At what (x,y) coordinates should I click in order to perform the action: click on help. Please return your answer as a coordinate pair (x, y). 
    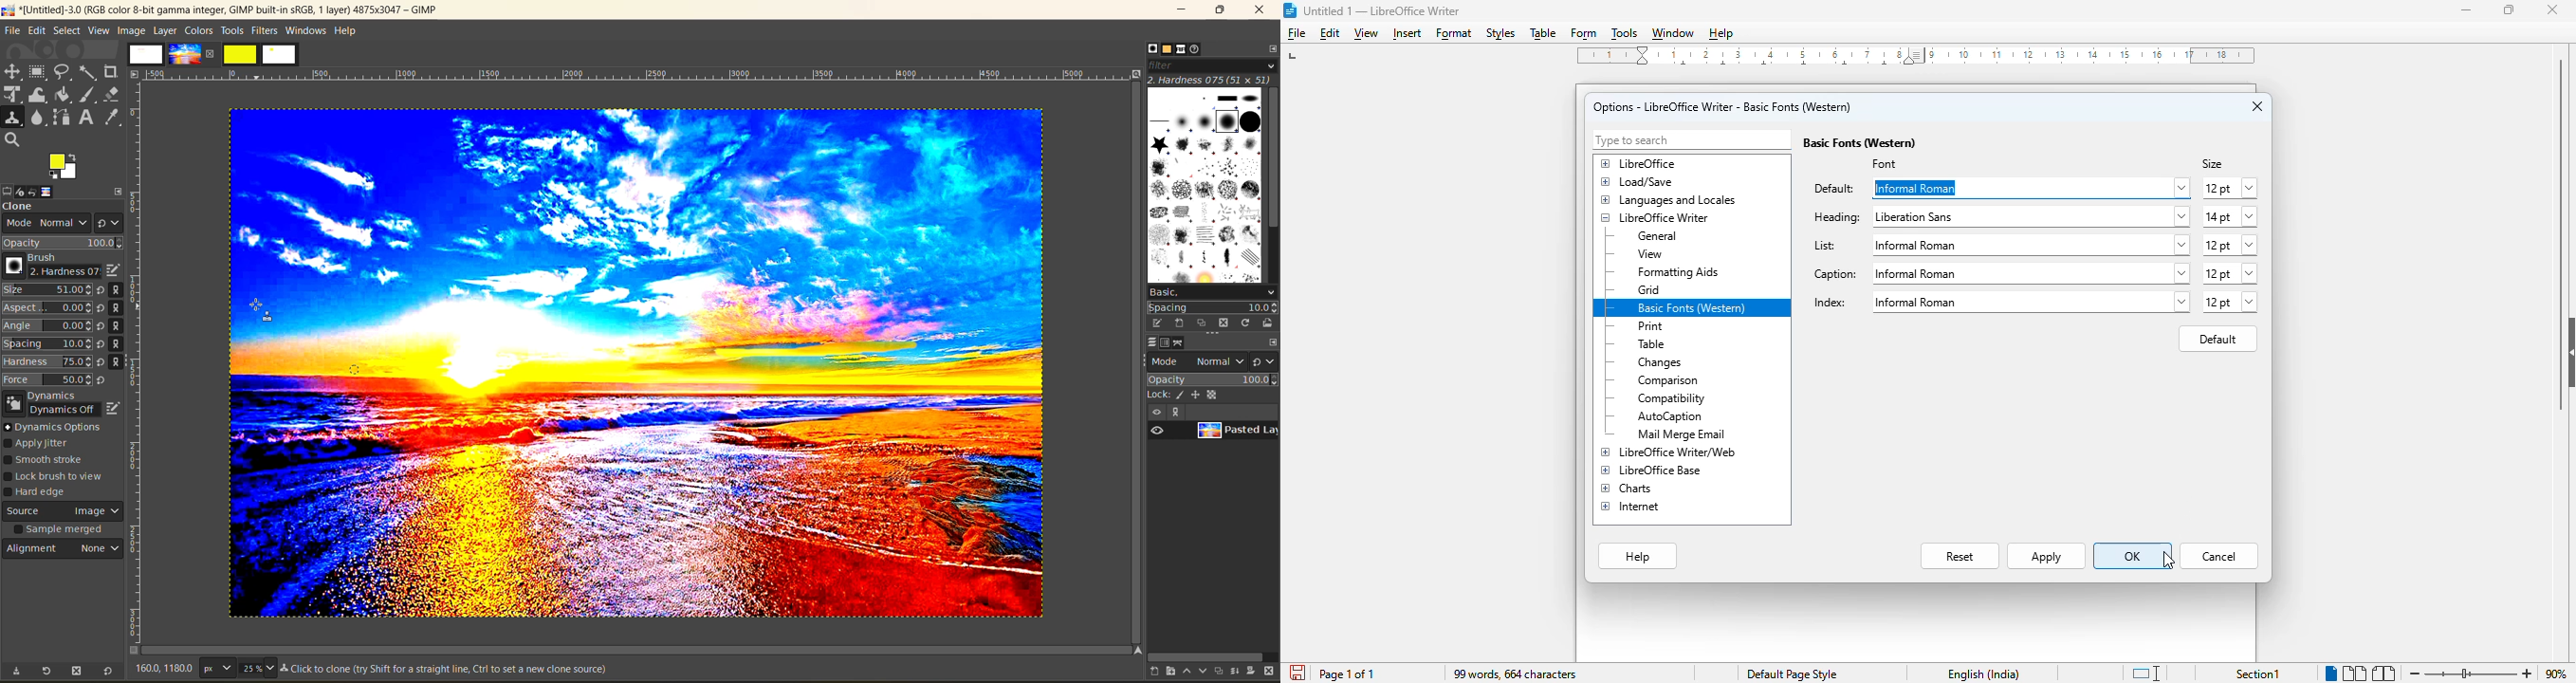
    Looking at the image, I should click on (1636, 556).